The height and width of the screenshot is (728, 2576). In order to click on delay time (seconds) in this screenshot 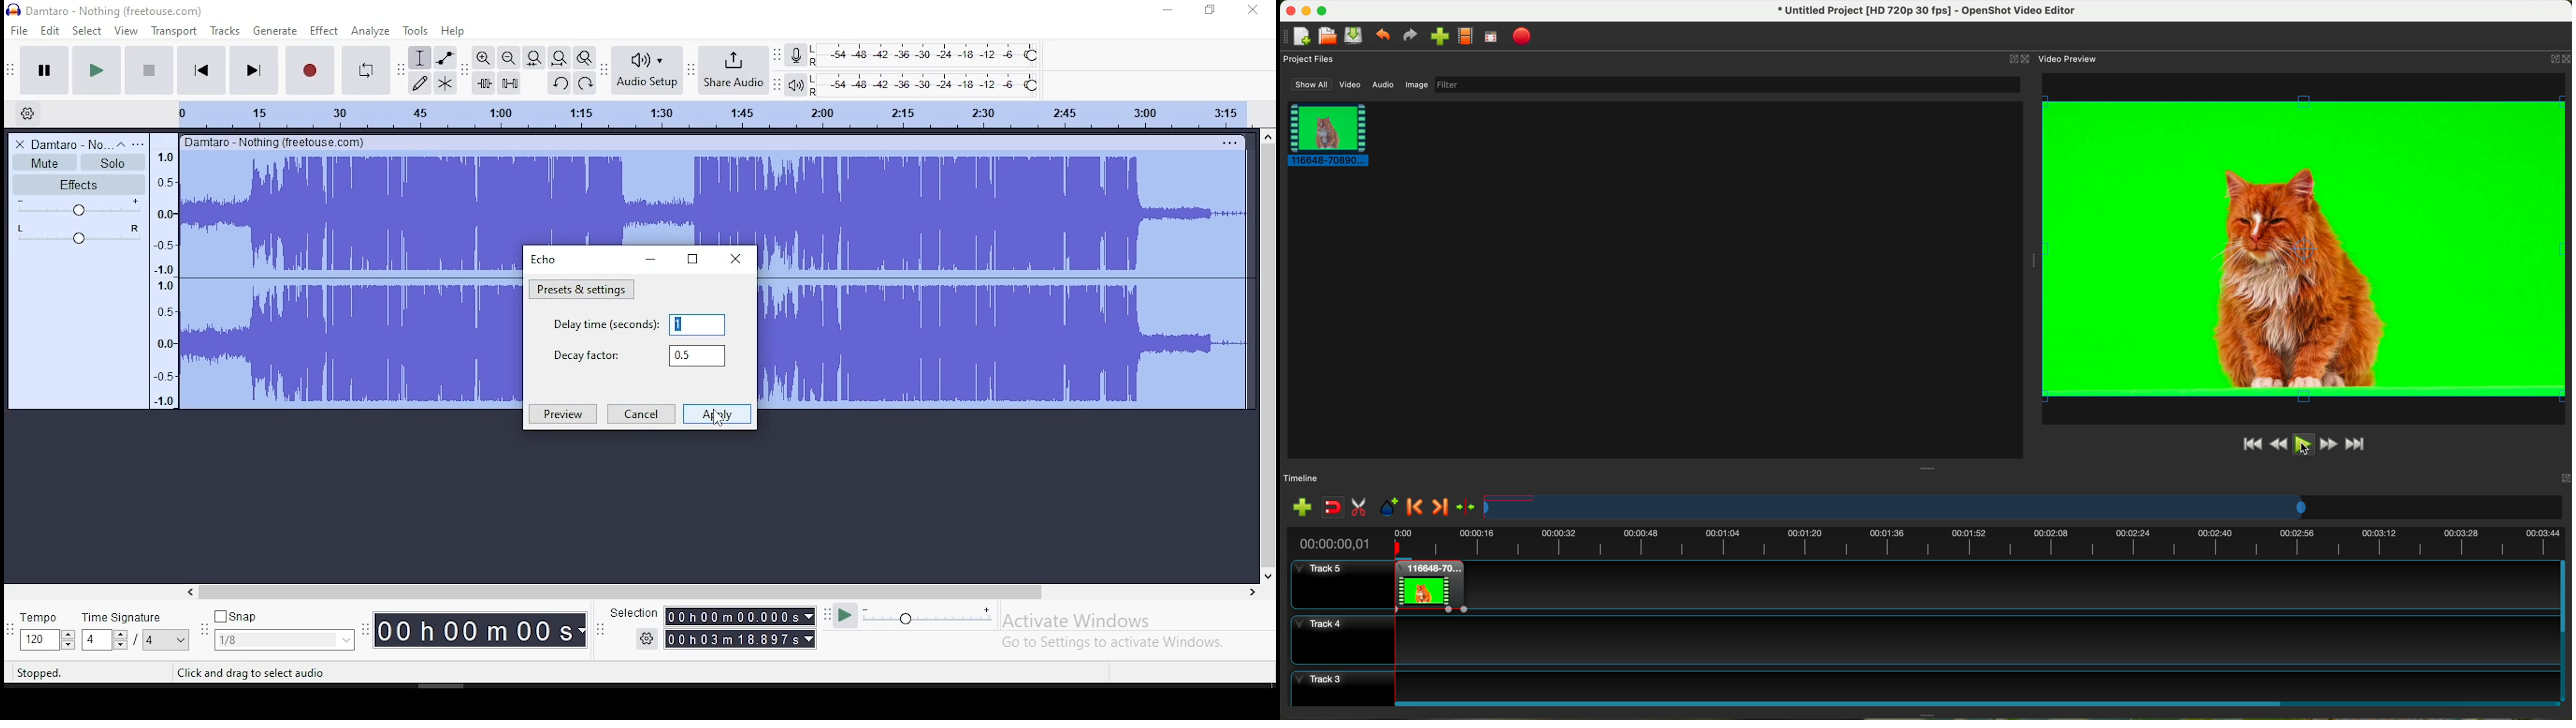, I will do `click(610, 324)`.